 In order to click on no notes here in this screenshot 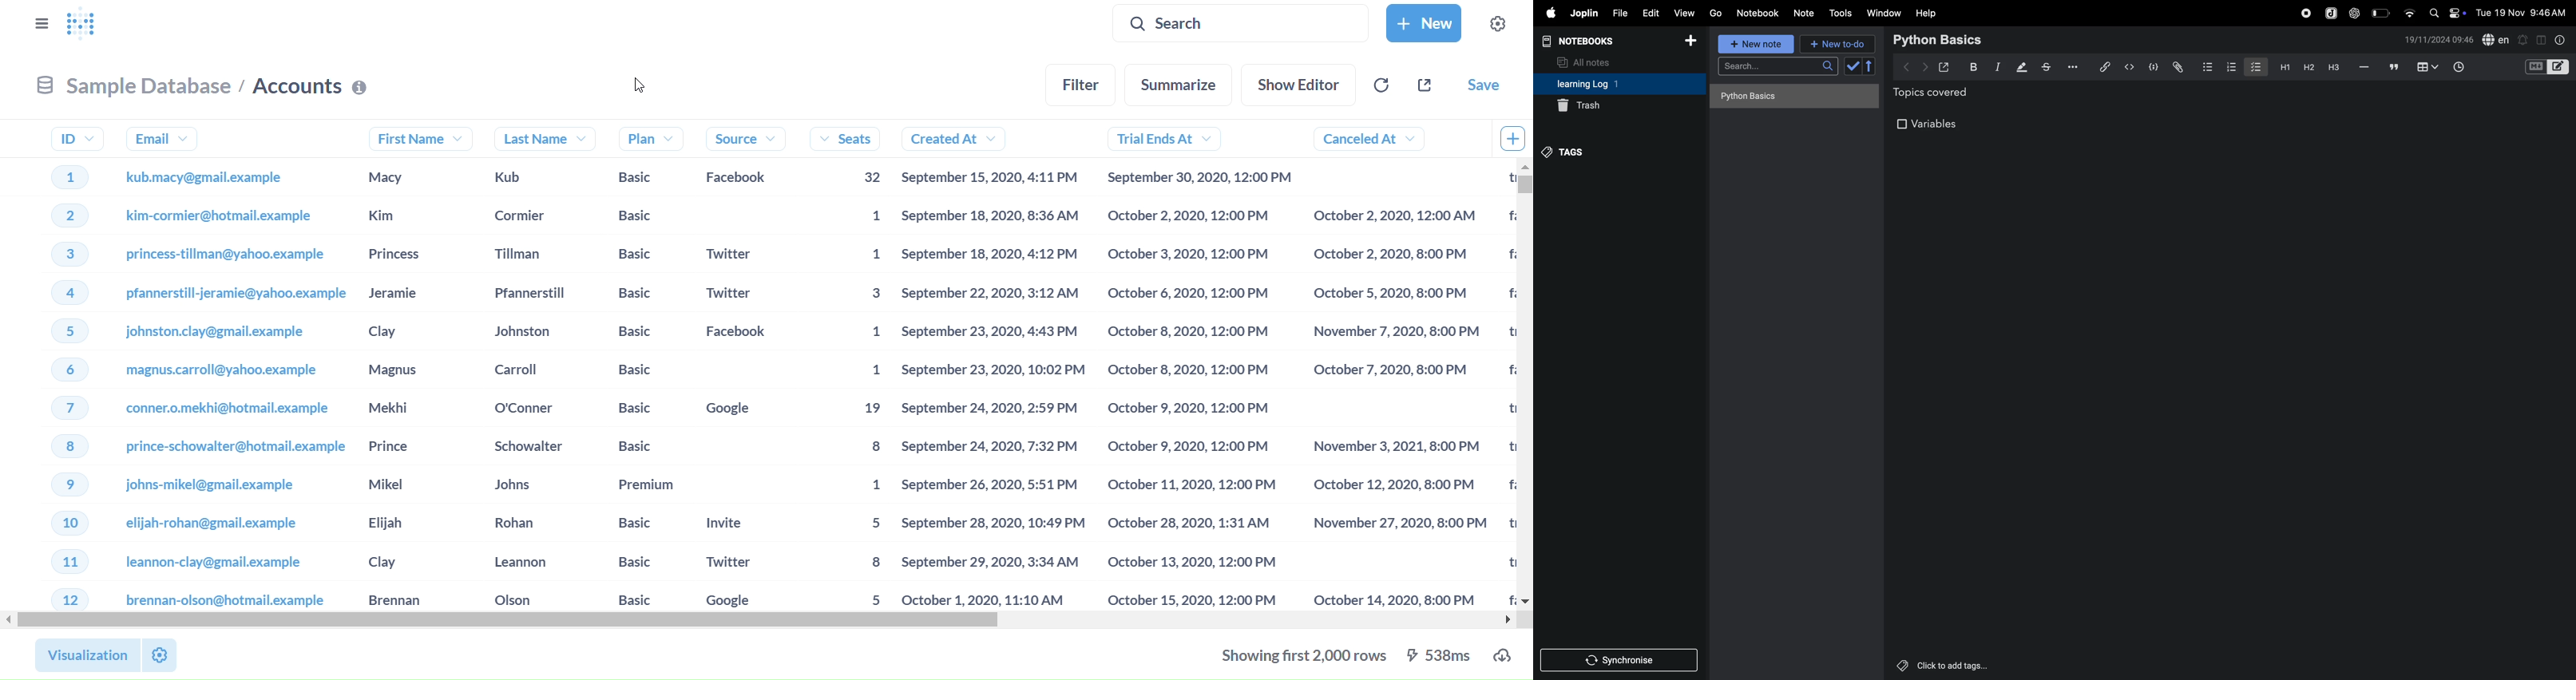, I will do `click(1791, 99)`.